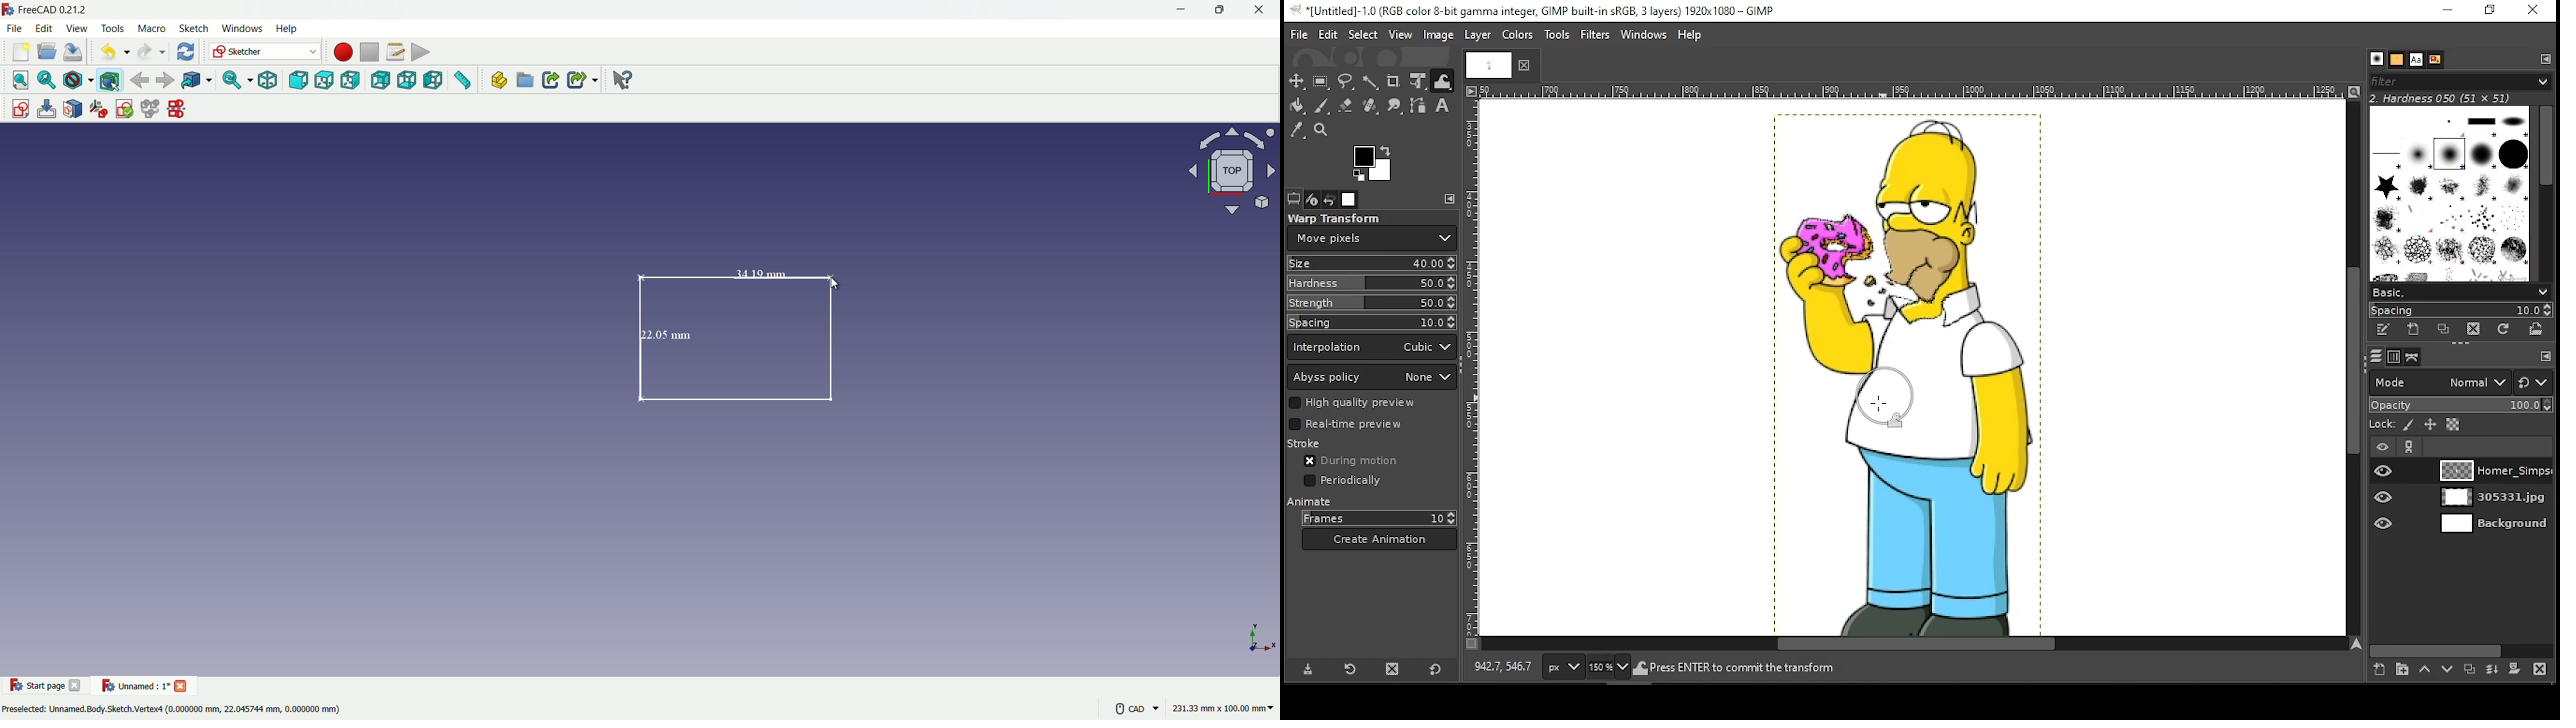  I want to click on layer visibility on/off, so click(2386, 498).